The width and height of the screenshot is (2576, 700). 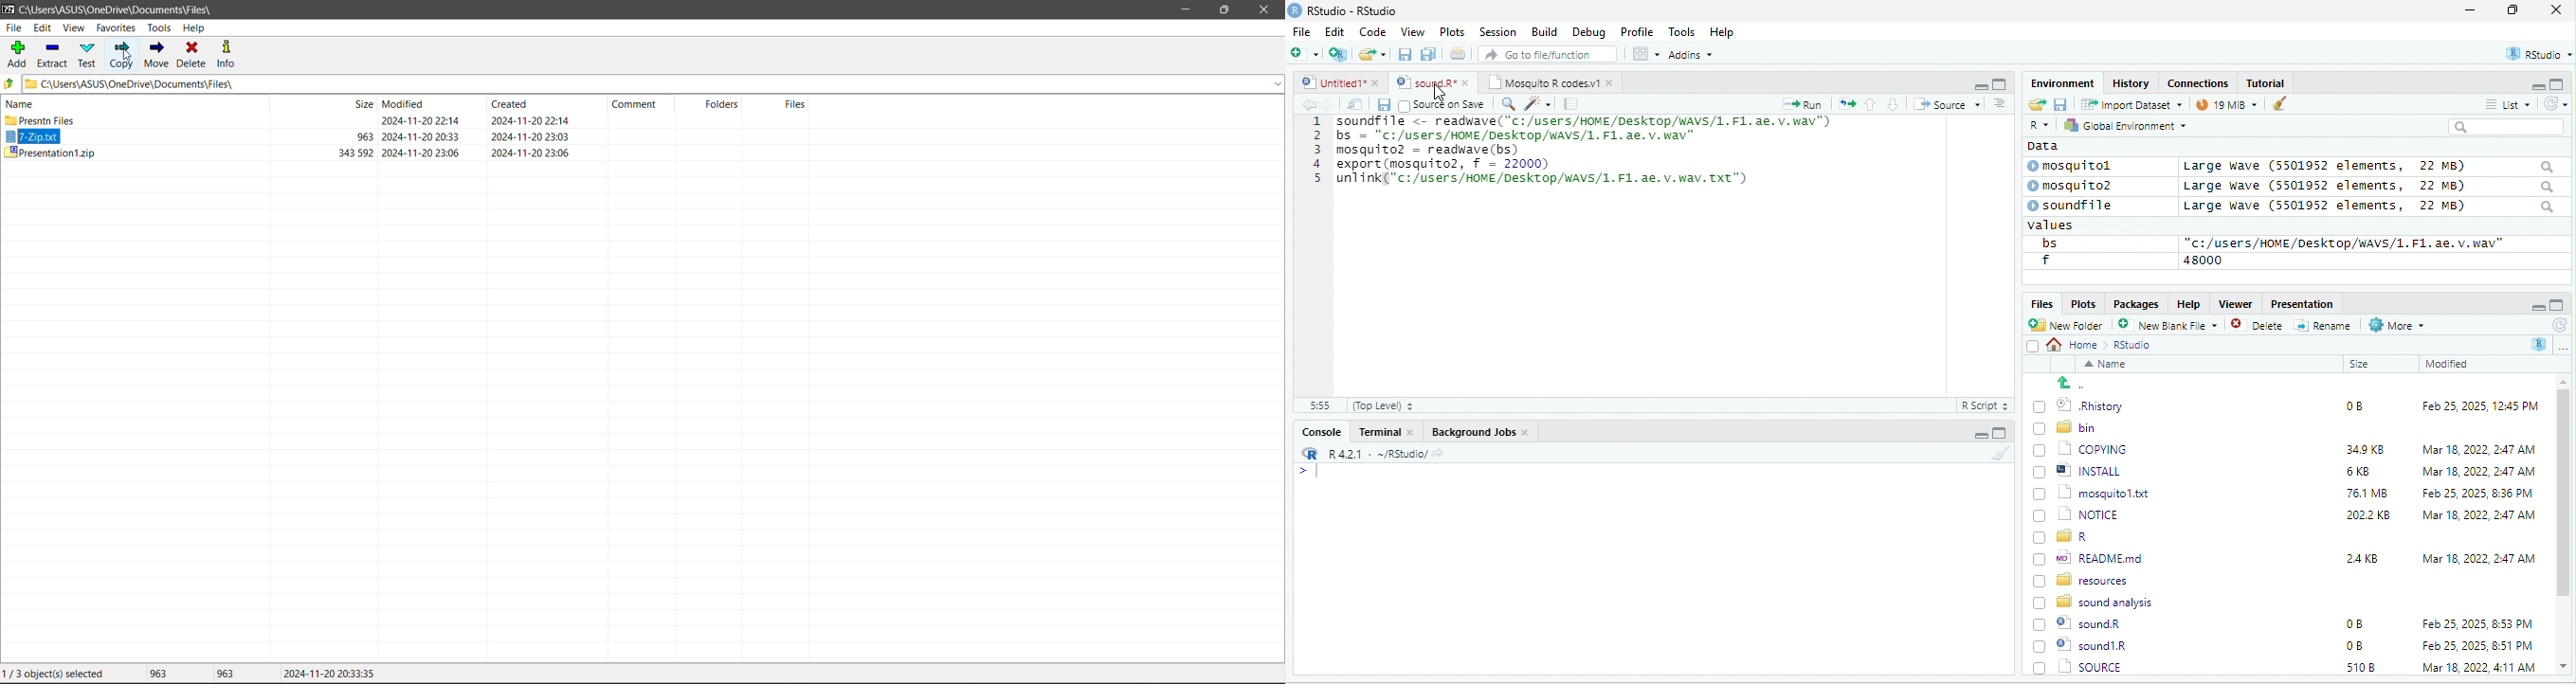 I want to click on 2022 KB, so click(x=2369, y=516).